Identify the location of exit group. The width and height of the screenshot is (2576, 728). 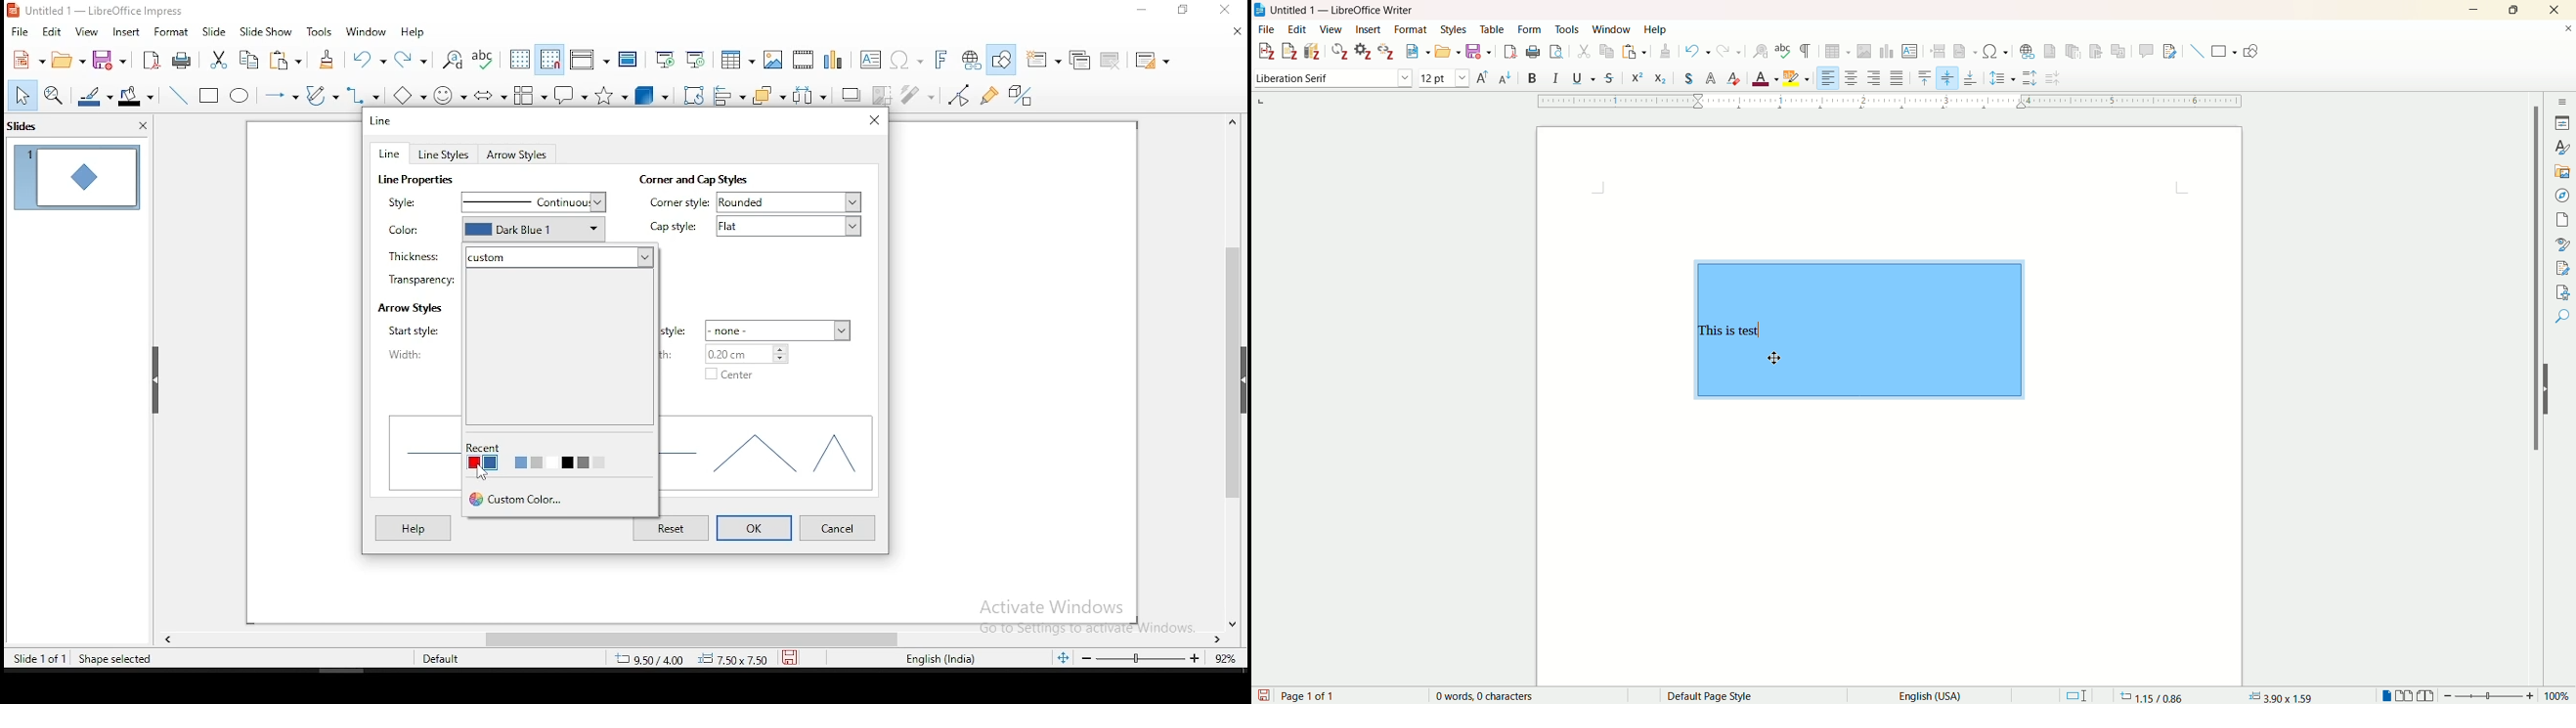
(2160, 79).